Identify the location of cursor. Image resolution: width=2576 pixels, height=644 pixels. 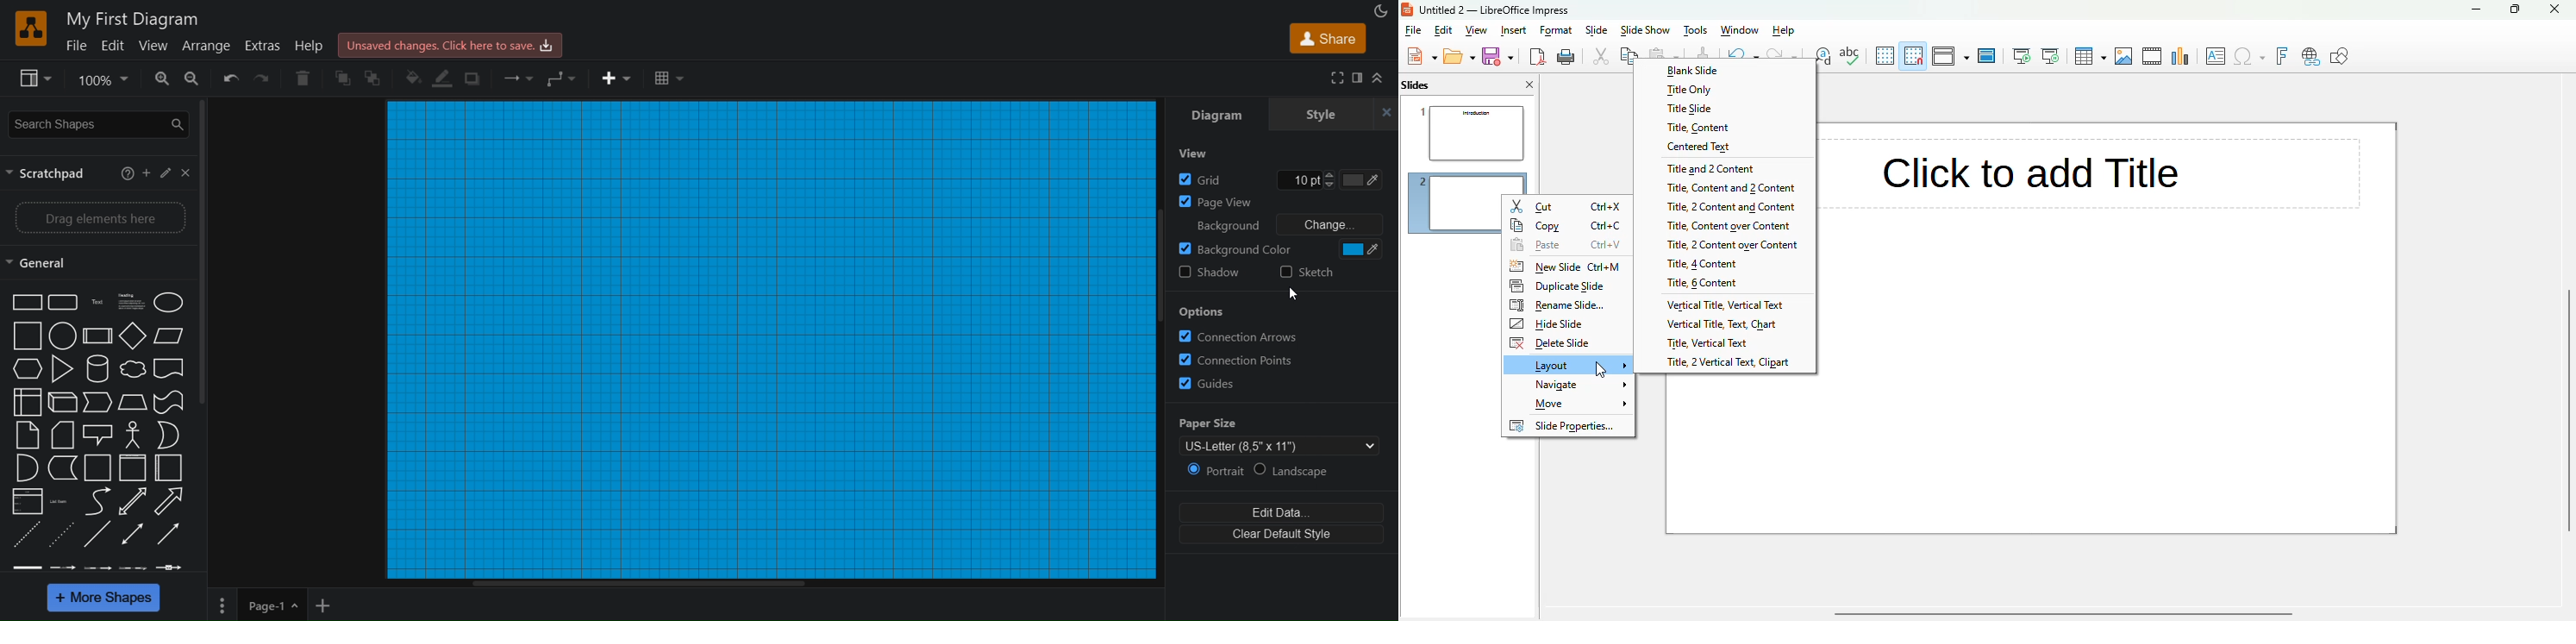
(1601, 370).